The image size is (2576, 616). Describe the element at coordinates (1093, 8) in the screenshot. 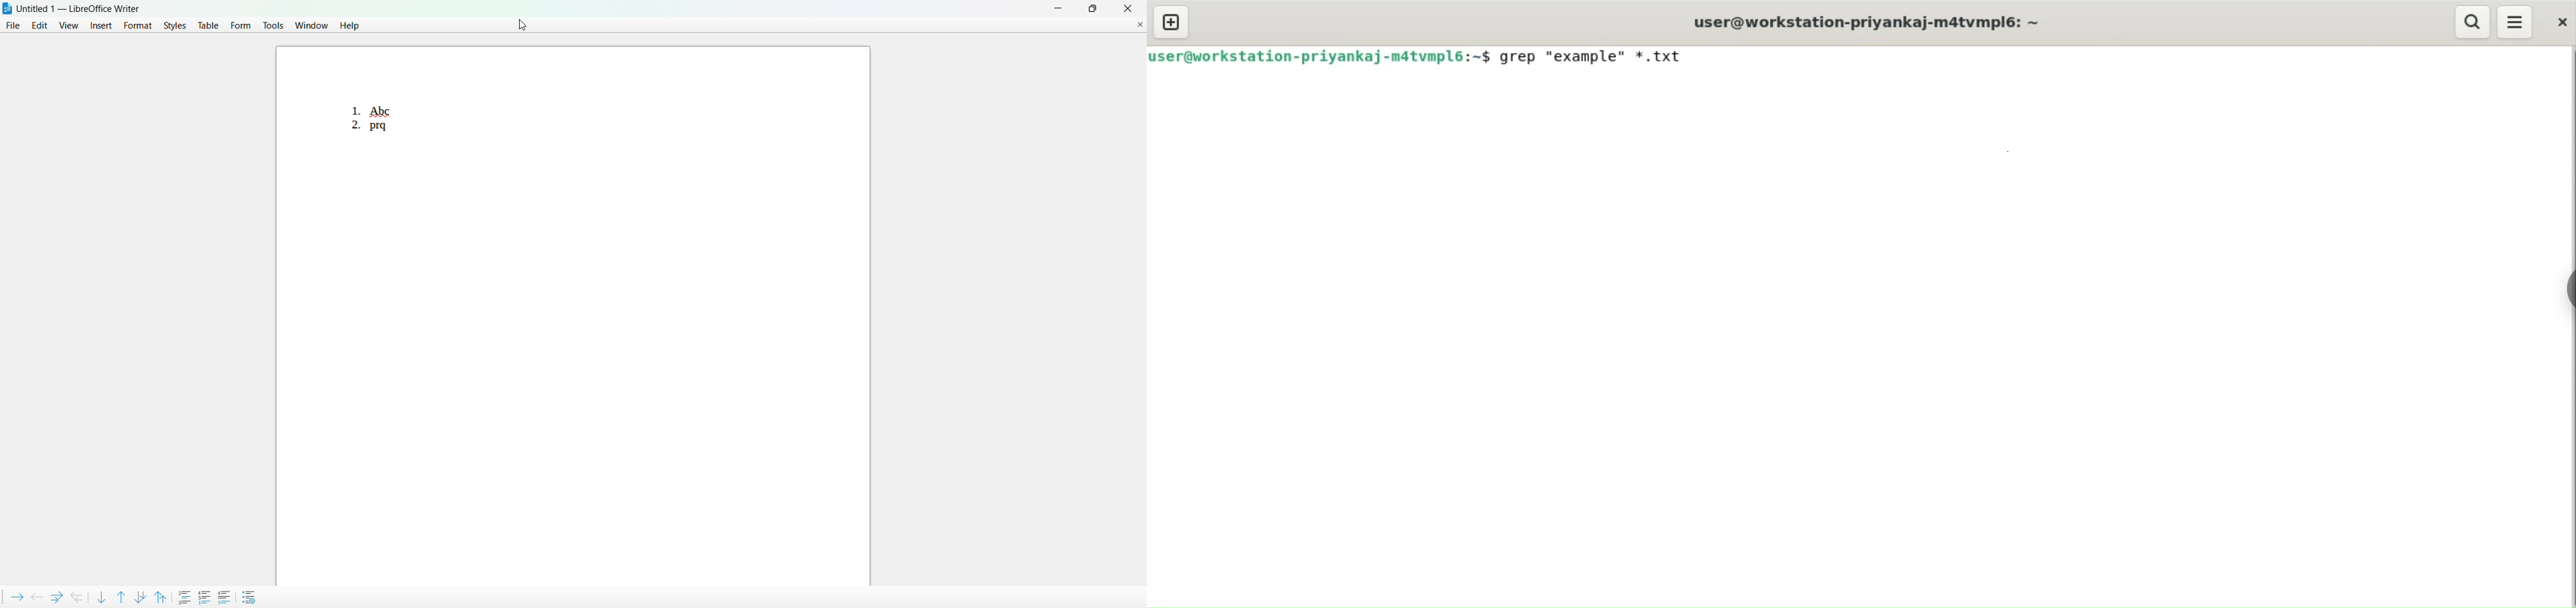

I see `maximum` at that location.